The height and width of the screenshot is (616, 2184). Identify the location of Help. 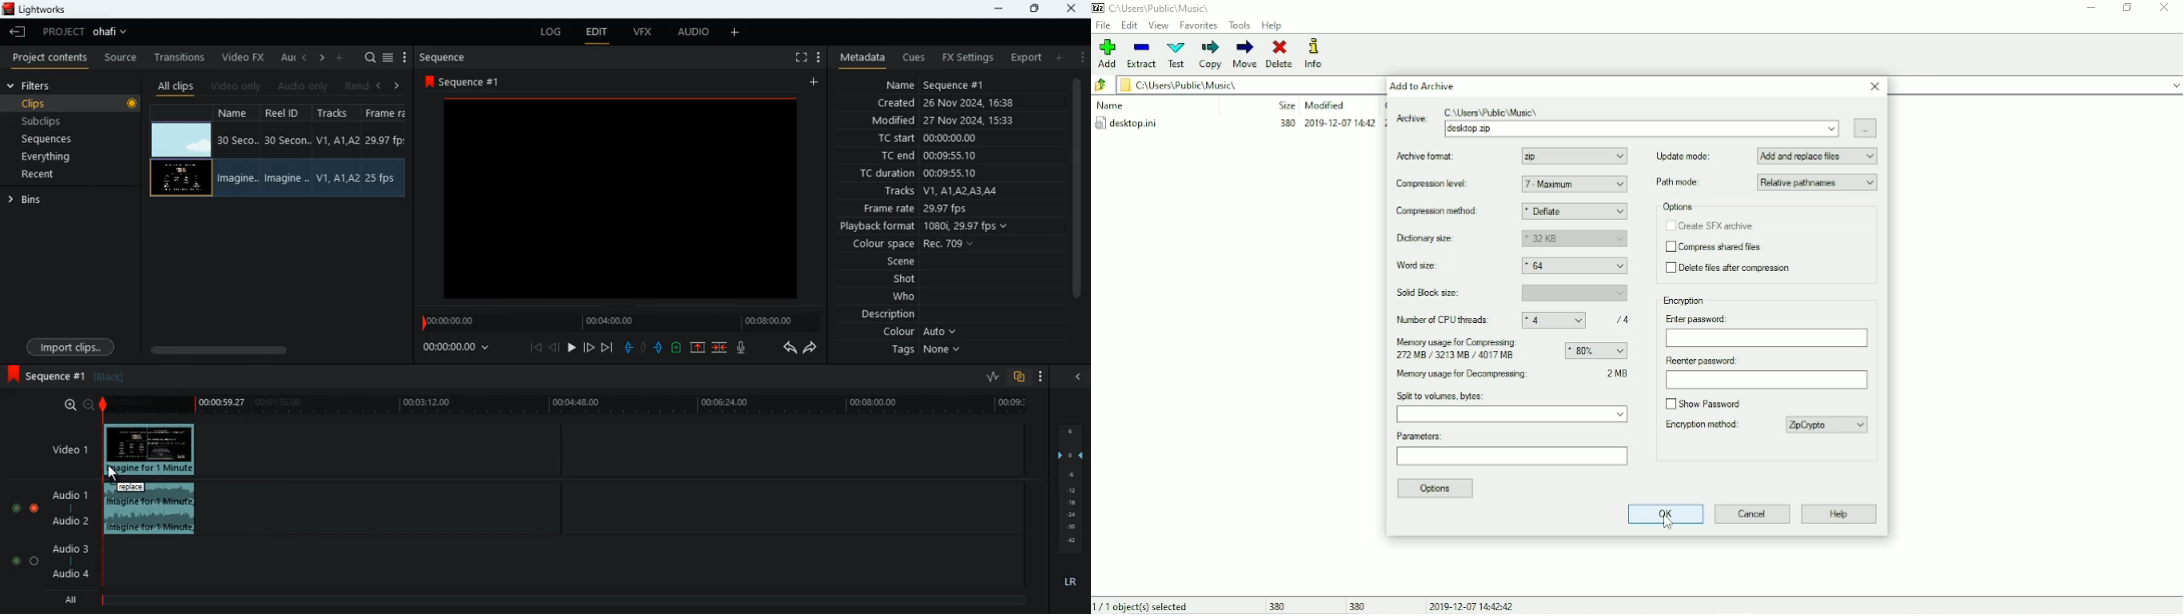
(1272, 26).